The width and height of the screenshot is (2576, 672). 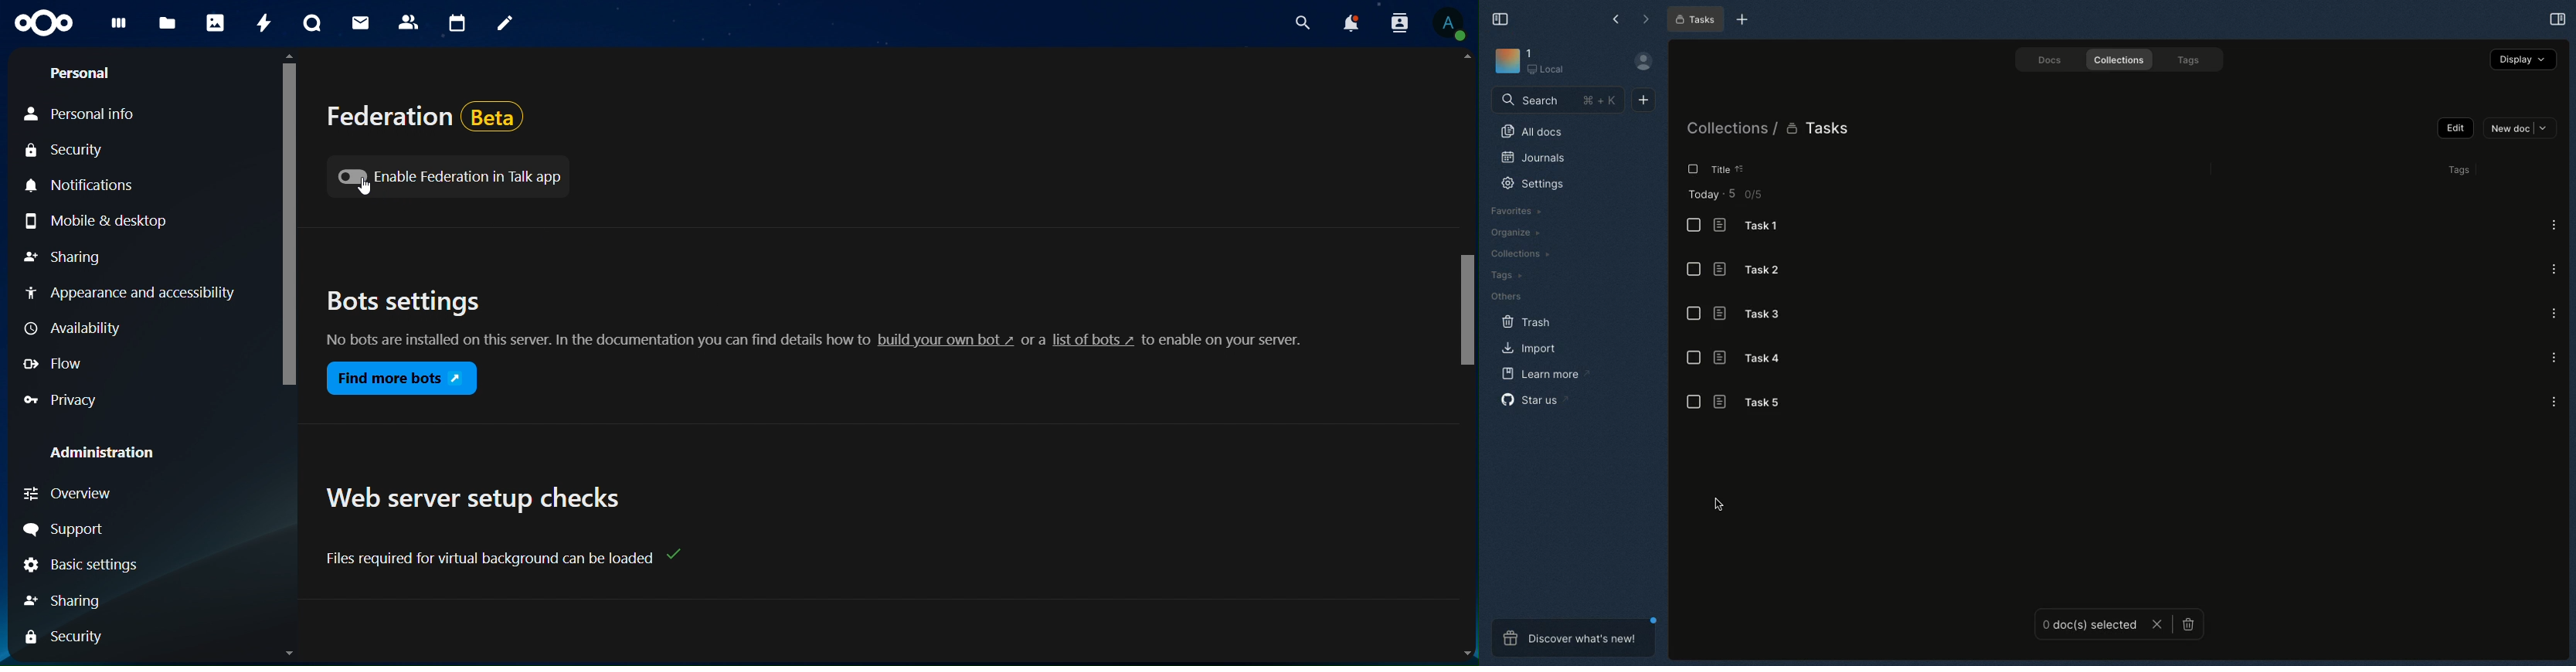 What do you see at coordinates (366, 191) in the screenshot?
I see `Cursor` at bounding box center [366, 191].